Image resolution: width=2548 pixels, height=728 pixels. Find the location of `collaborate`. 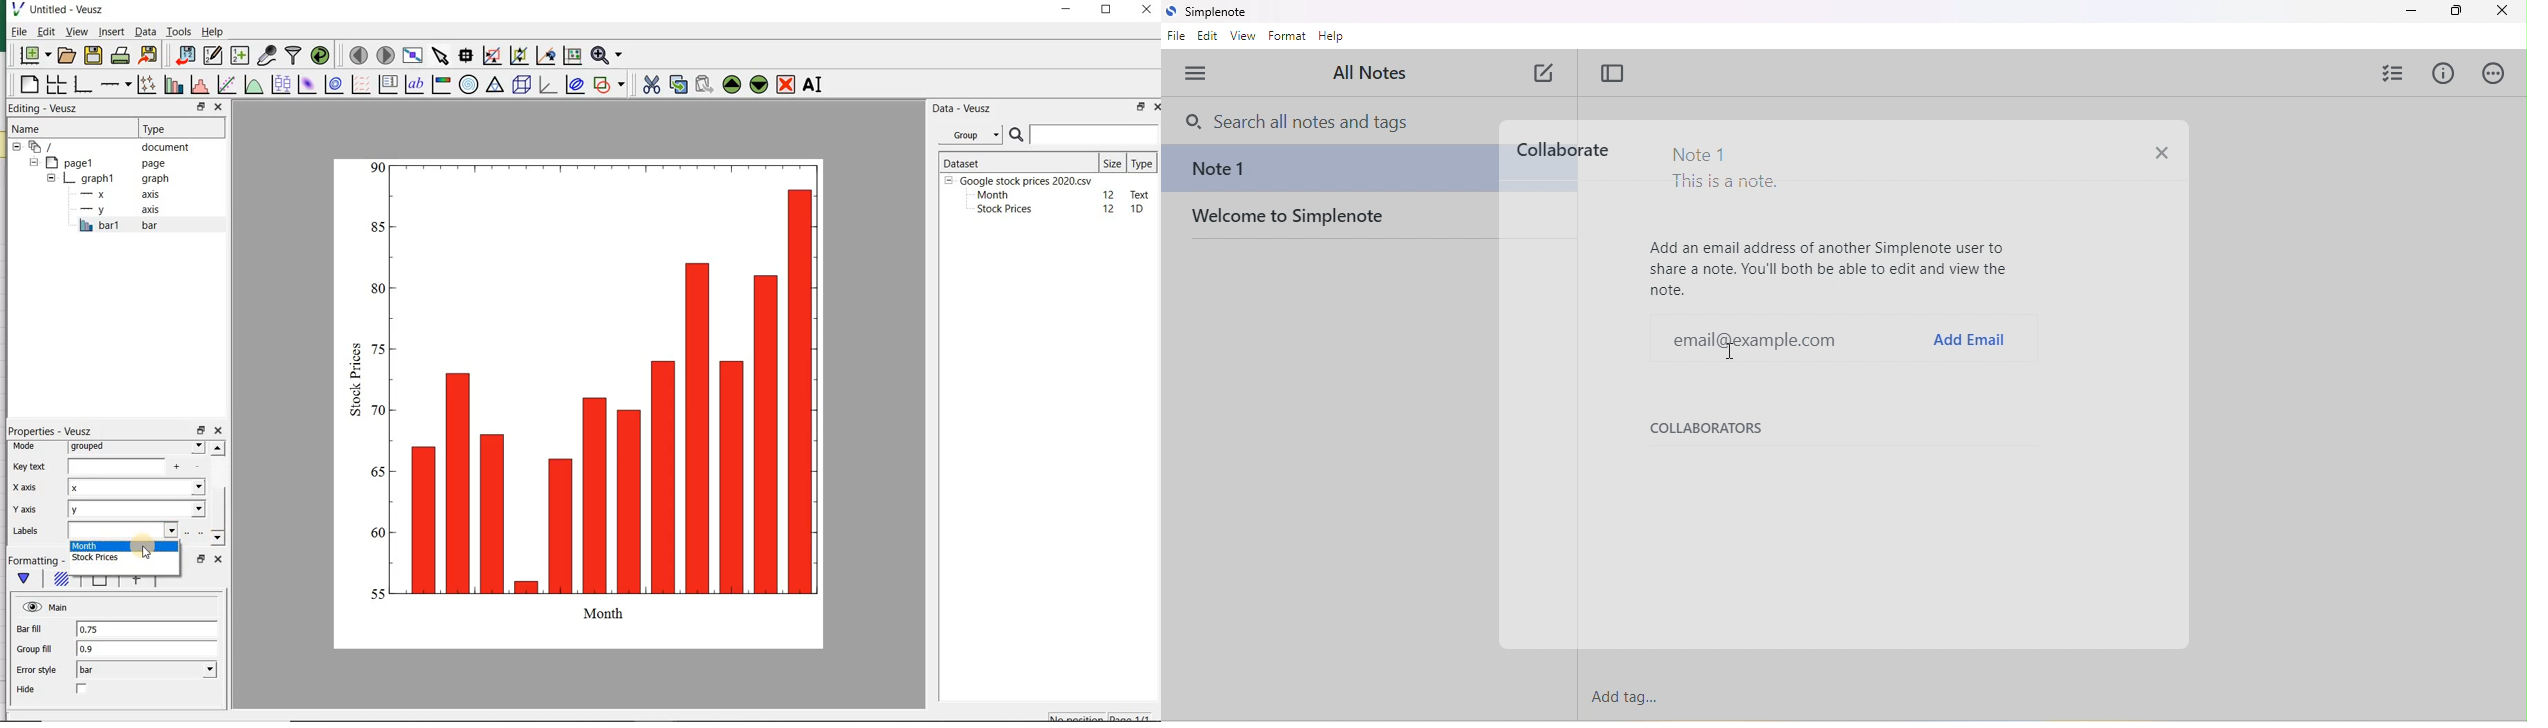

collaborate is located at coordinates (1562, 149).